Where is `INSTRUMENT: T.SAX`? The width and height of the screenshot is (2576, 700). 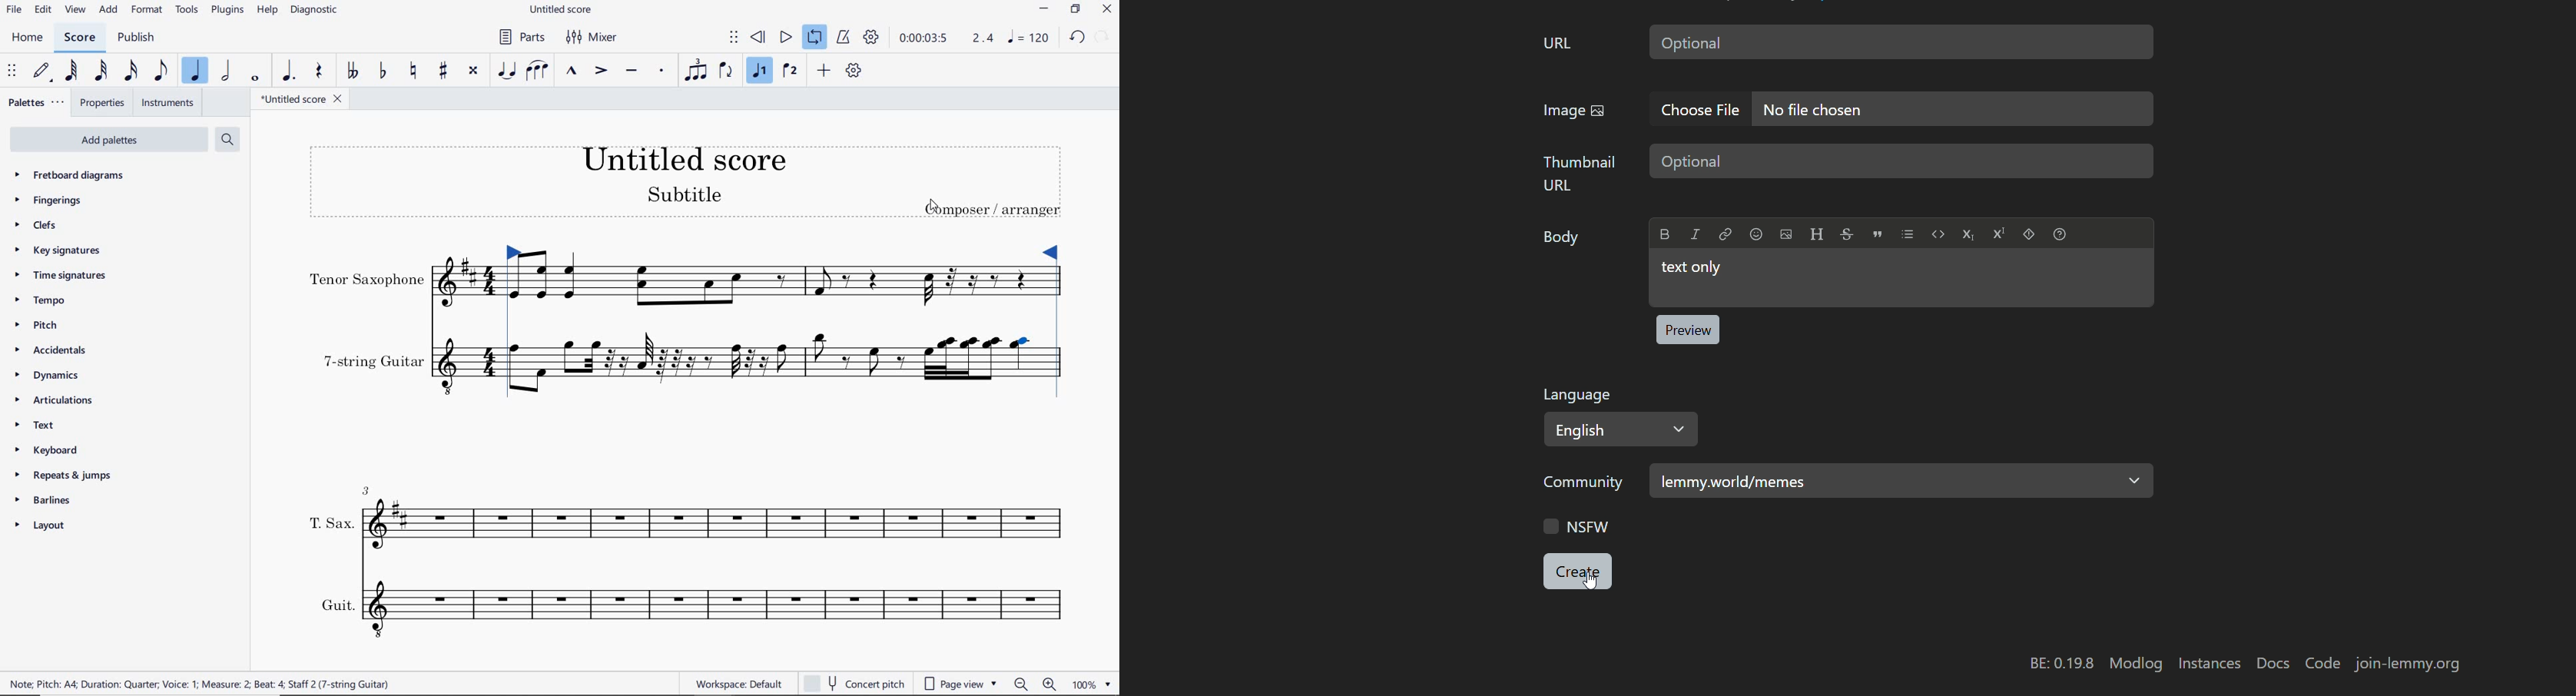 INSTRUMENT: T.SAX is located at coordinates (681, 513).